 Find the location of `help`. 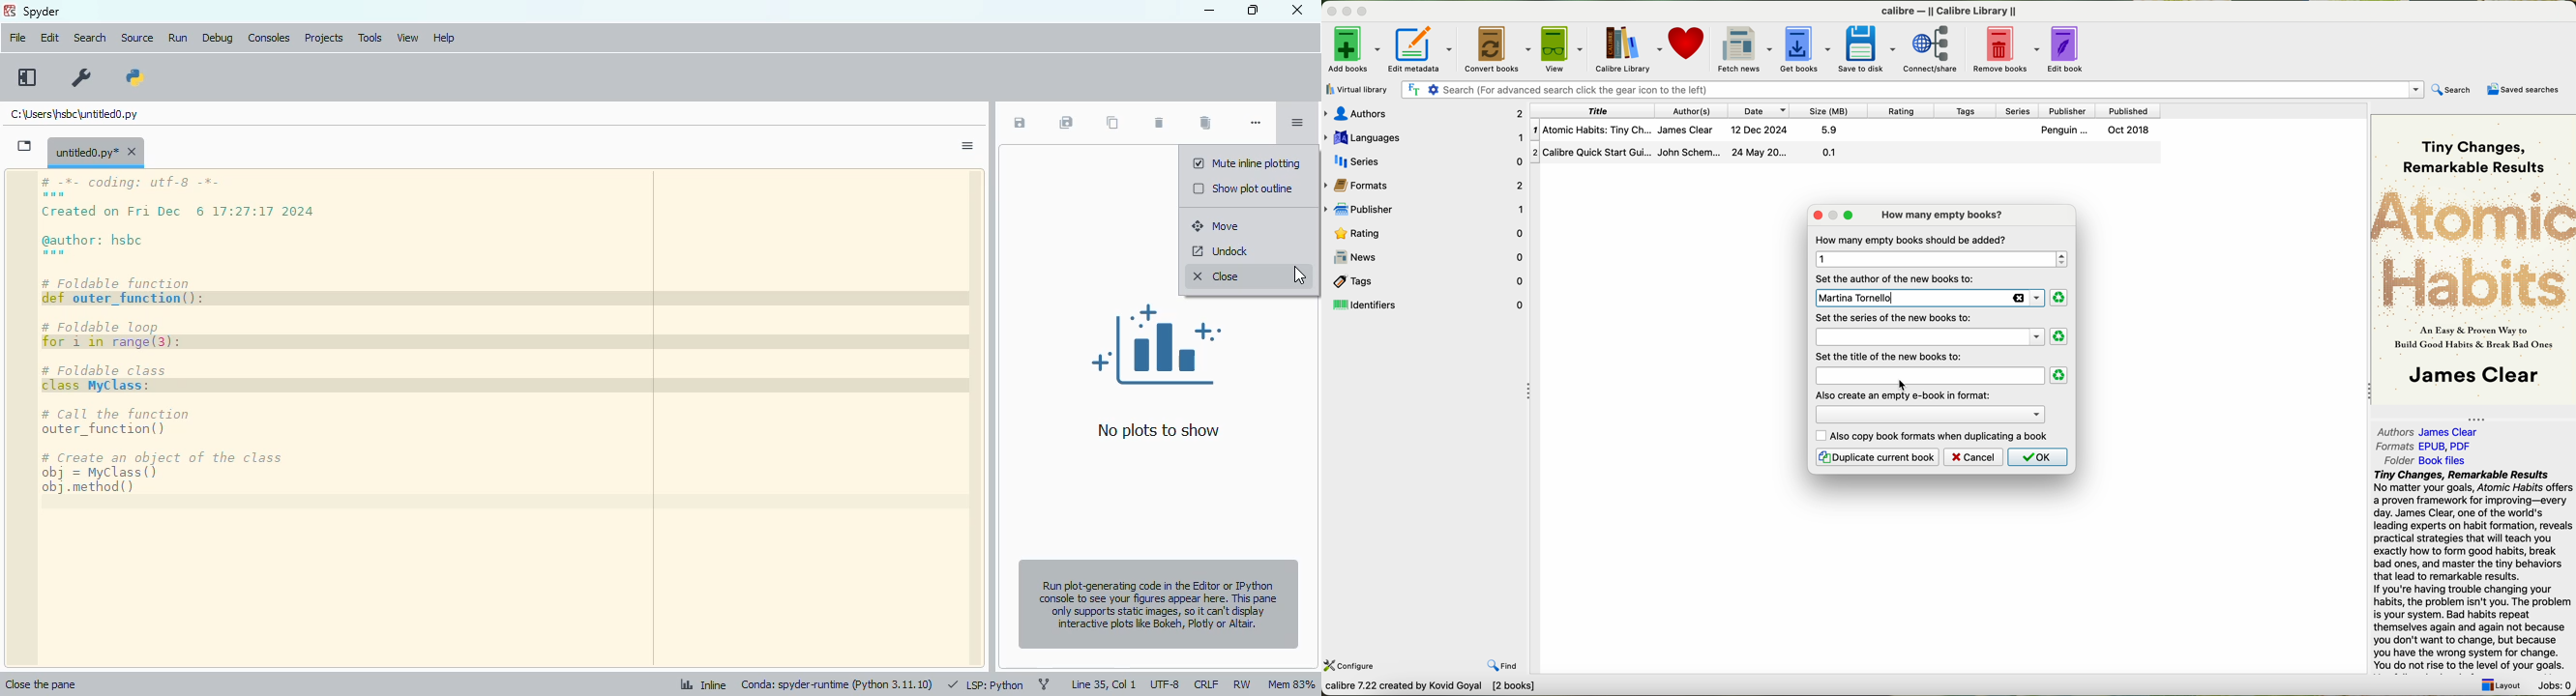

help is located at coordinates (443, 38).